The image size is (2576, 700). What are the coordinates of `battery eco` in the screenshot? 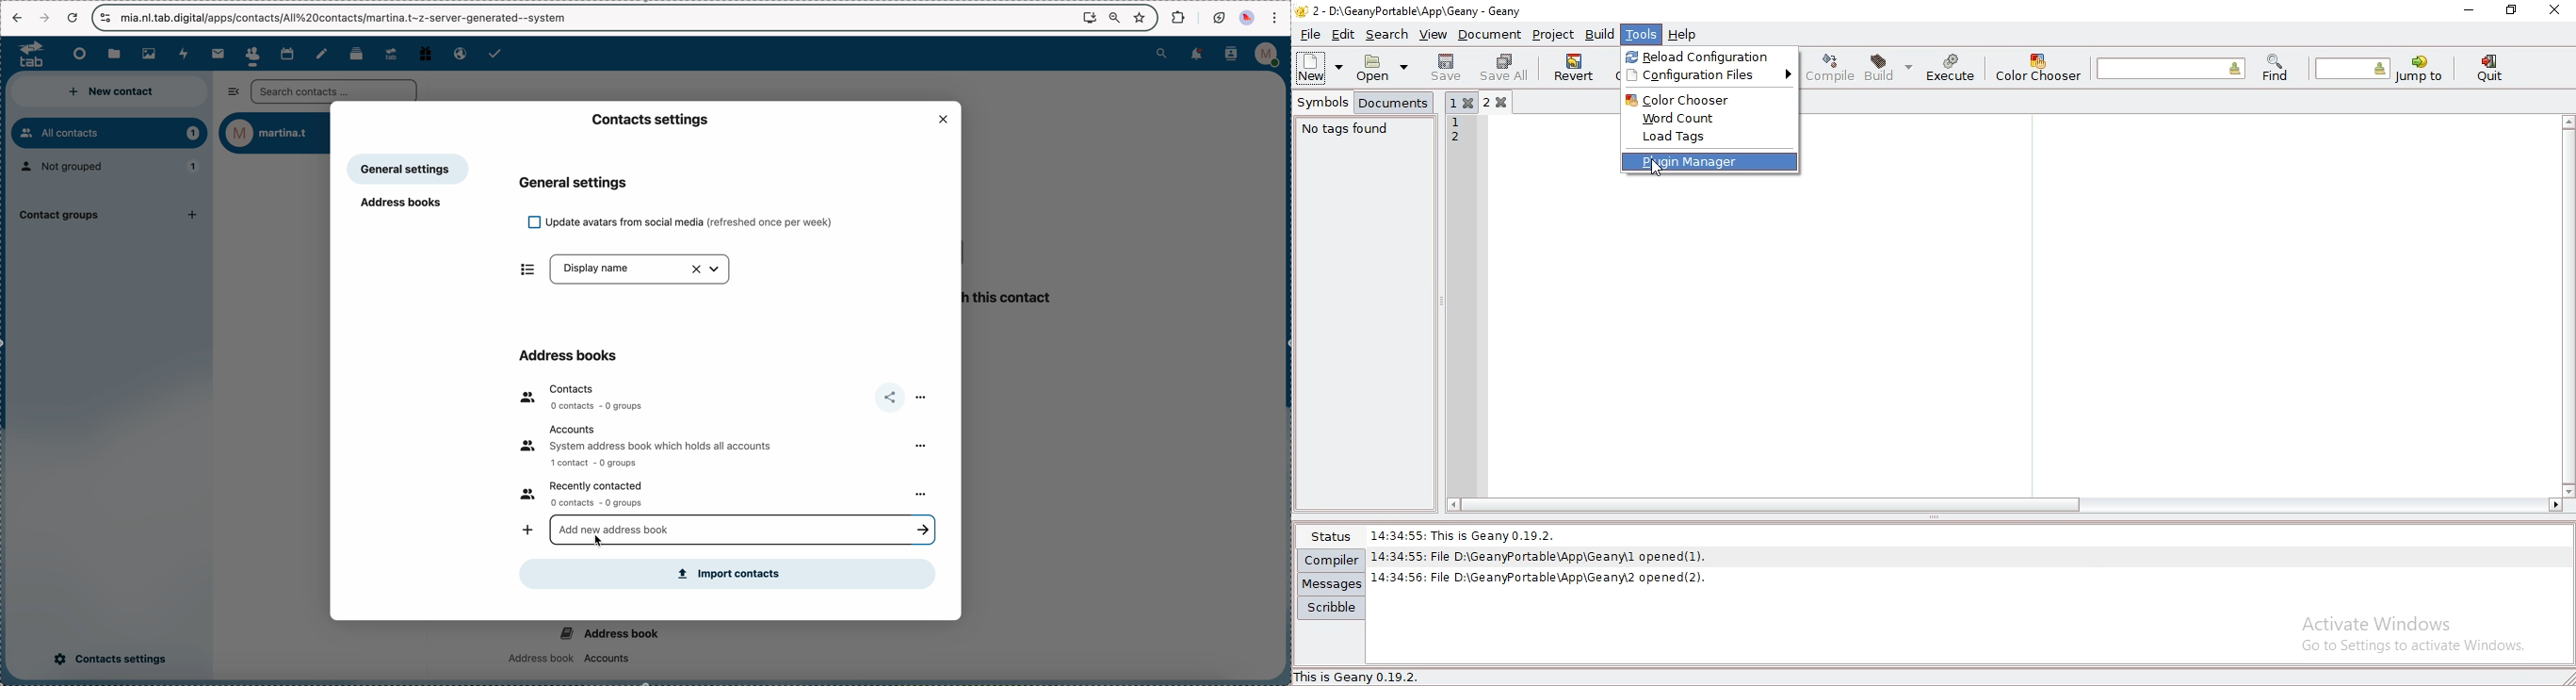 It's located at (1219, 17).